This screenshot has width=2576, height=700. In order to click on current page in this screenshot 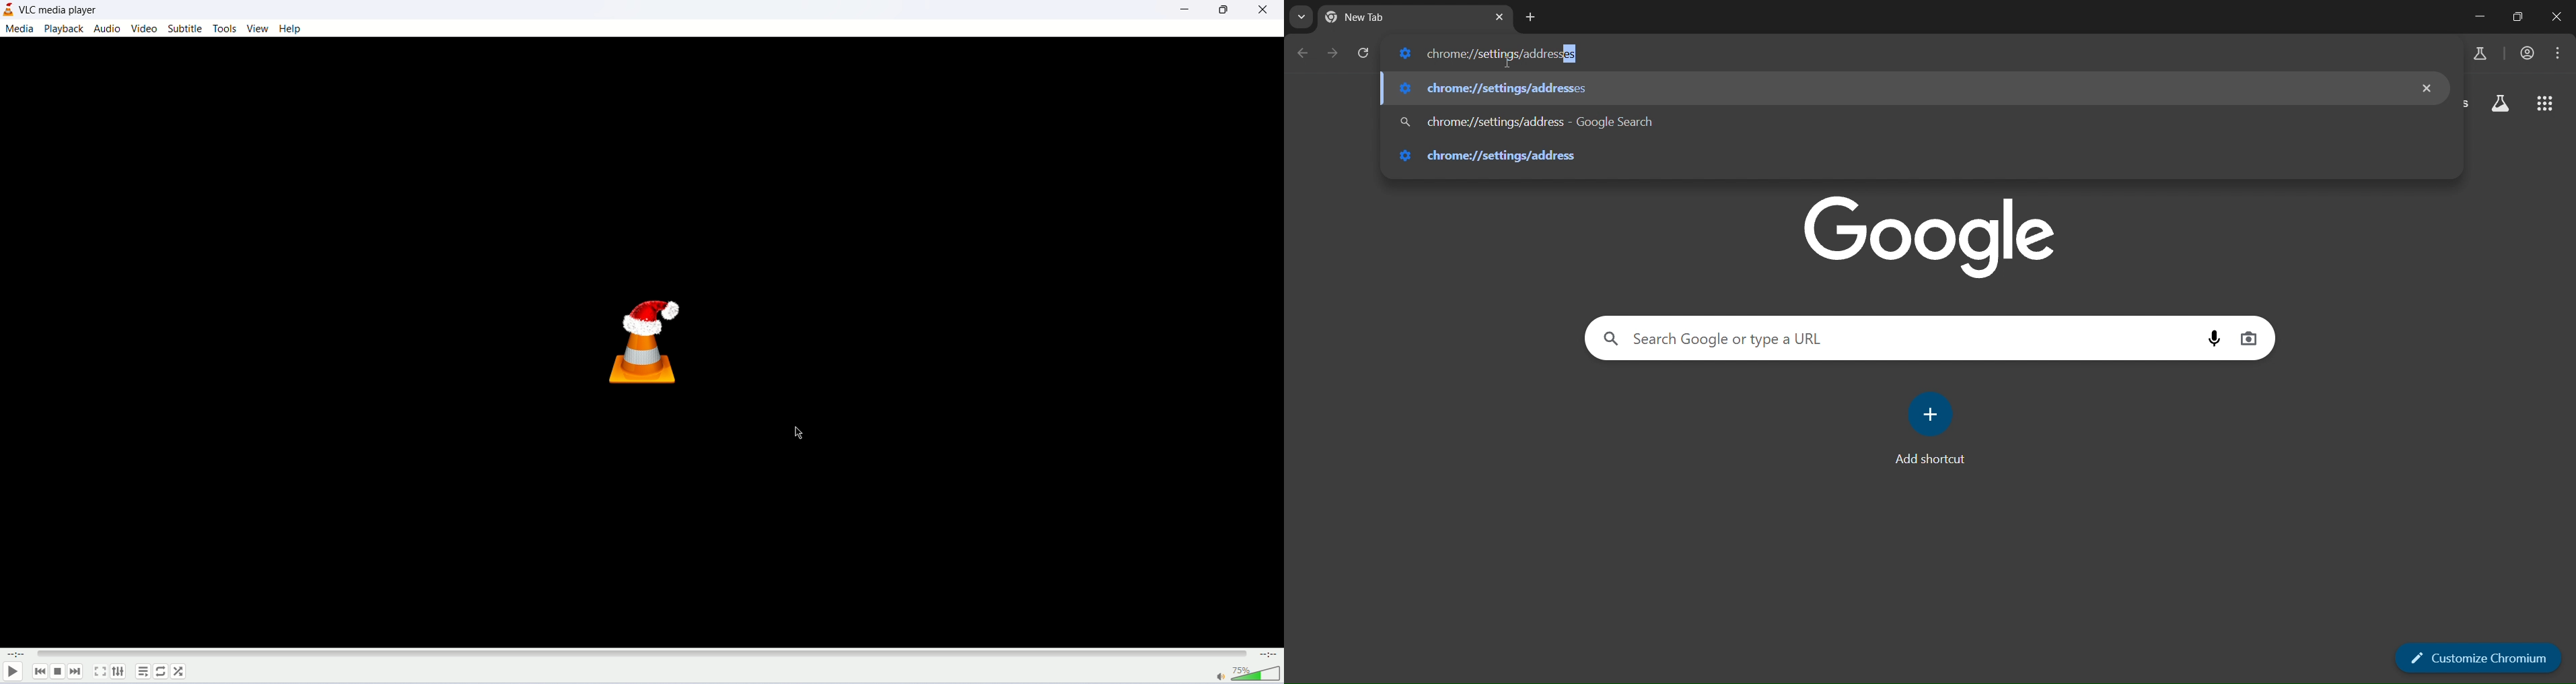, I will do `click(1378, 16)`.